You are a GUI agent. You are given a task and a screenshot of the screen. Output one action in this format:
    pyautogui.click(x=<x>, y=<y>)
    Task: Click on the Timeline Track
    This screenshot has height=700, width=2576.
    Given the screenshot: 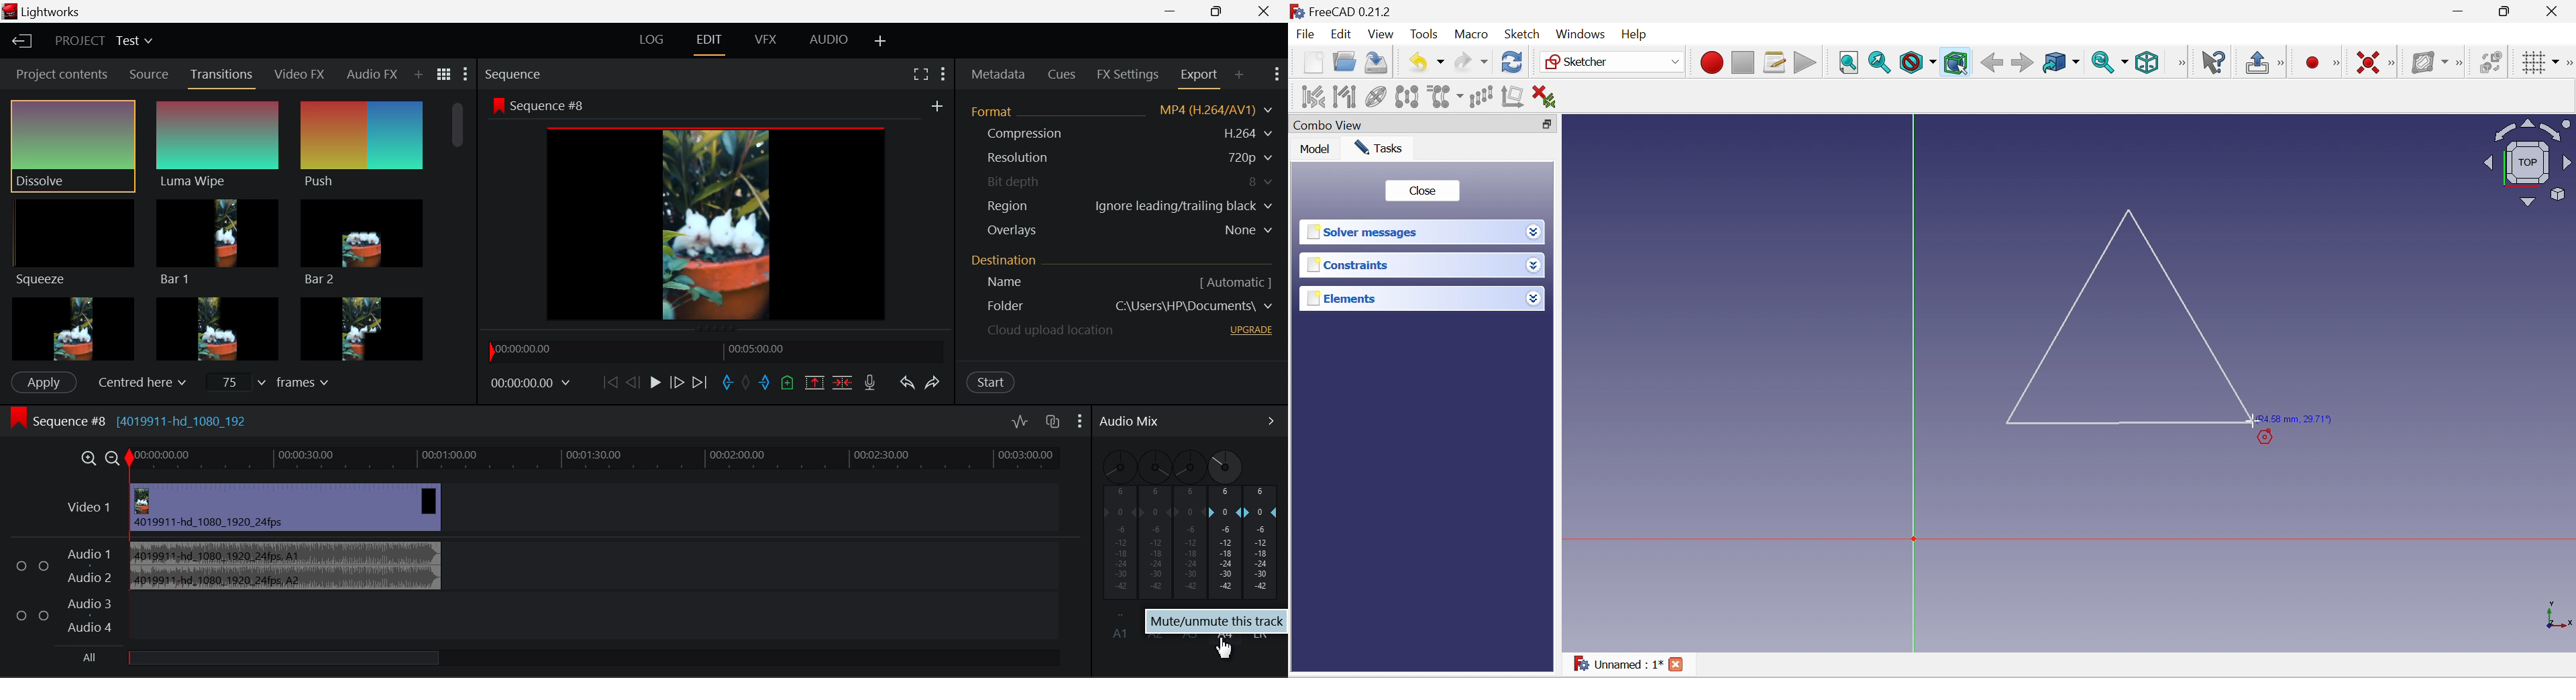 What is the action you would take?
    pyautogui.click(x=606, y=460)
    